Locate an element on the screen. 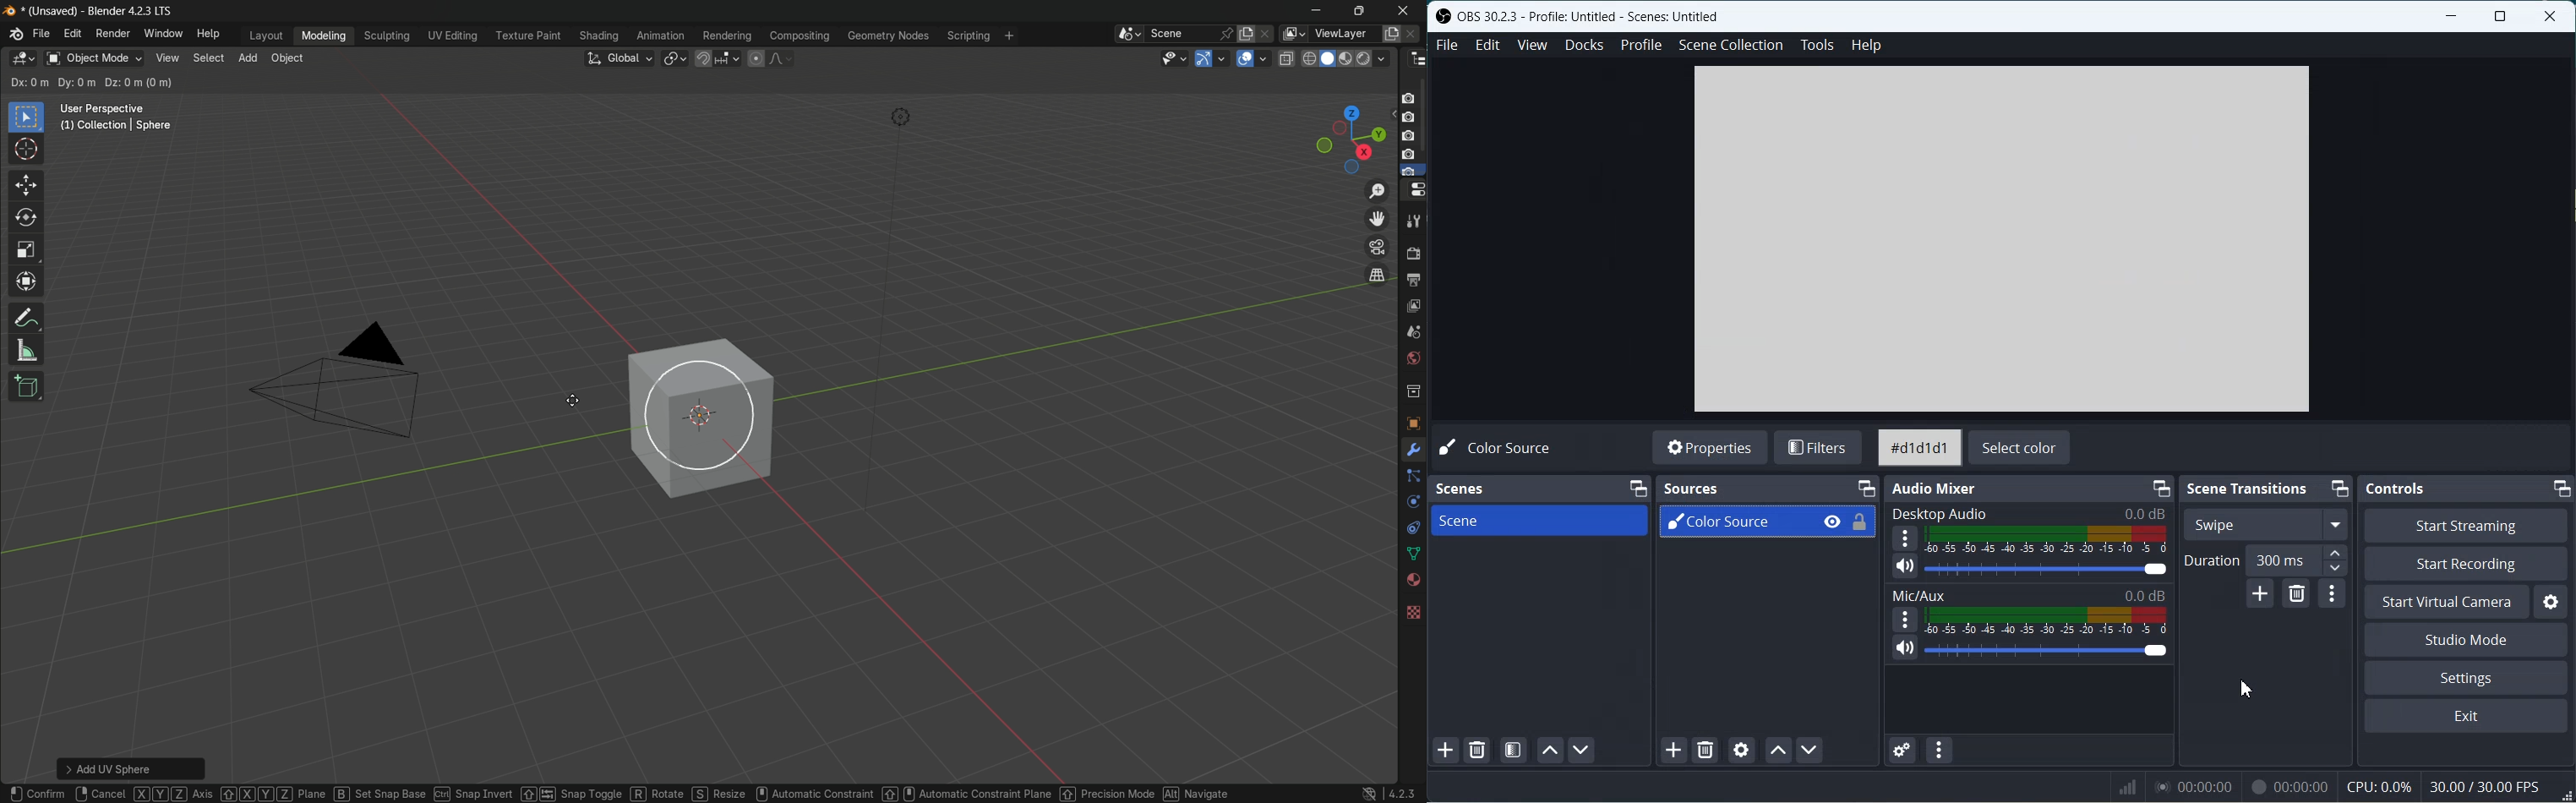  Start Recording is located at coordinates (2465, 564).